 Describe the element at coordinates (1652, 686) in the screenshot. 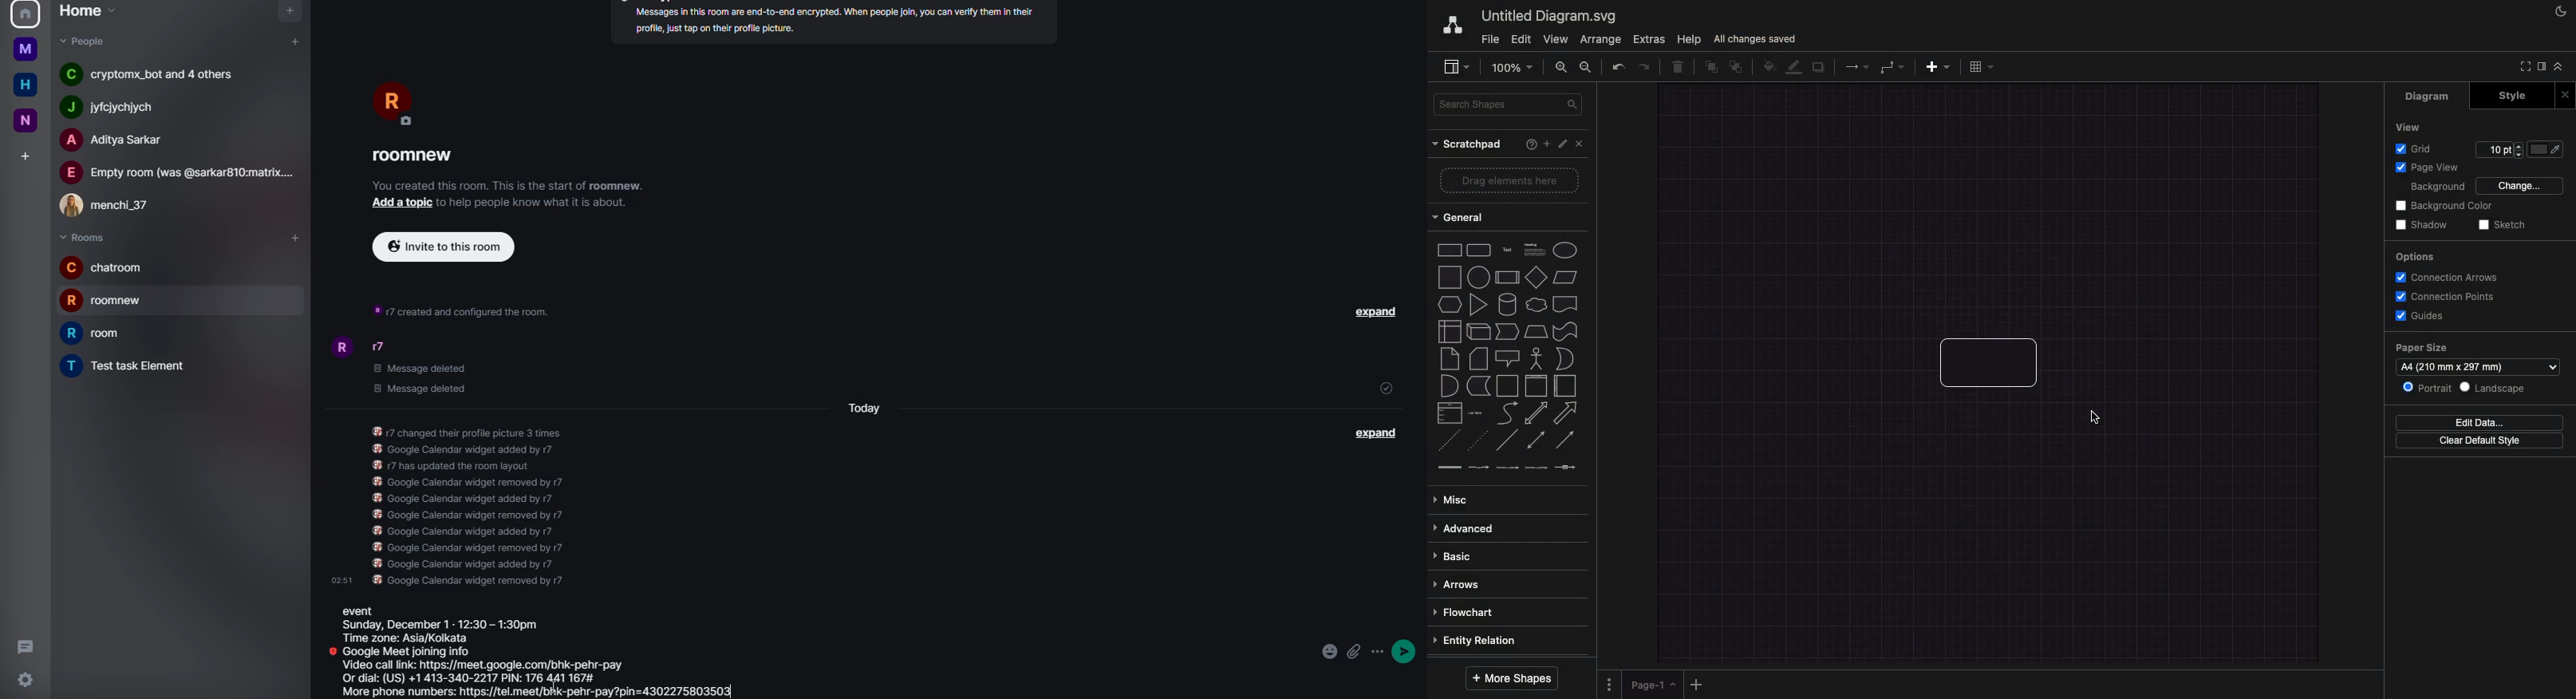

I see `Page 1` at that location.